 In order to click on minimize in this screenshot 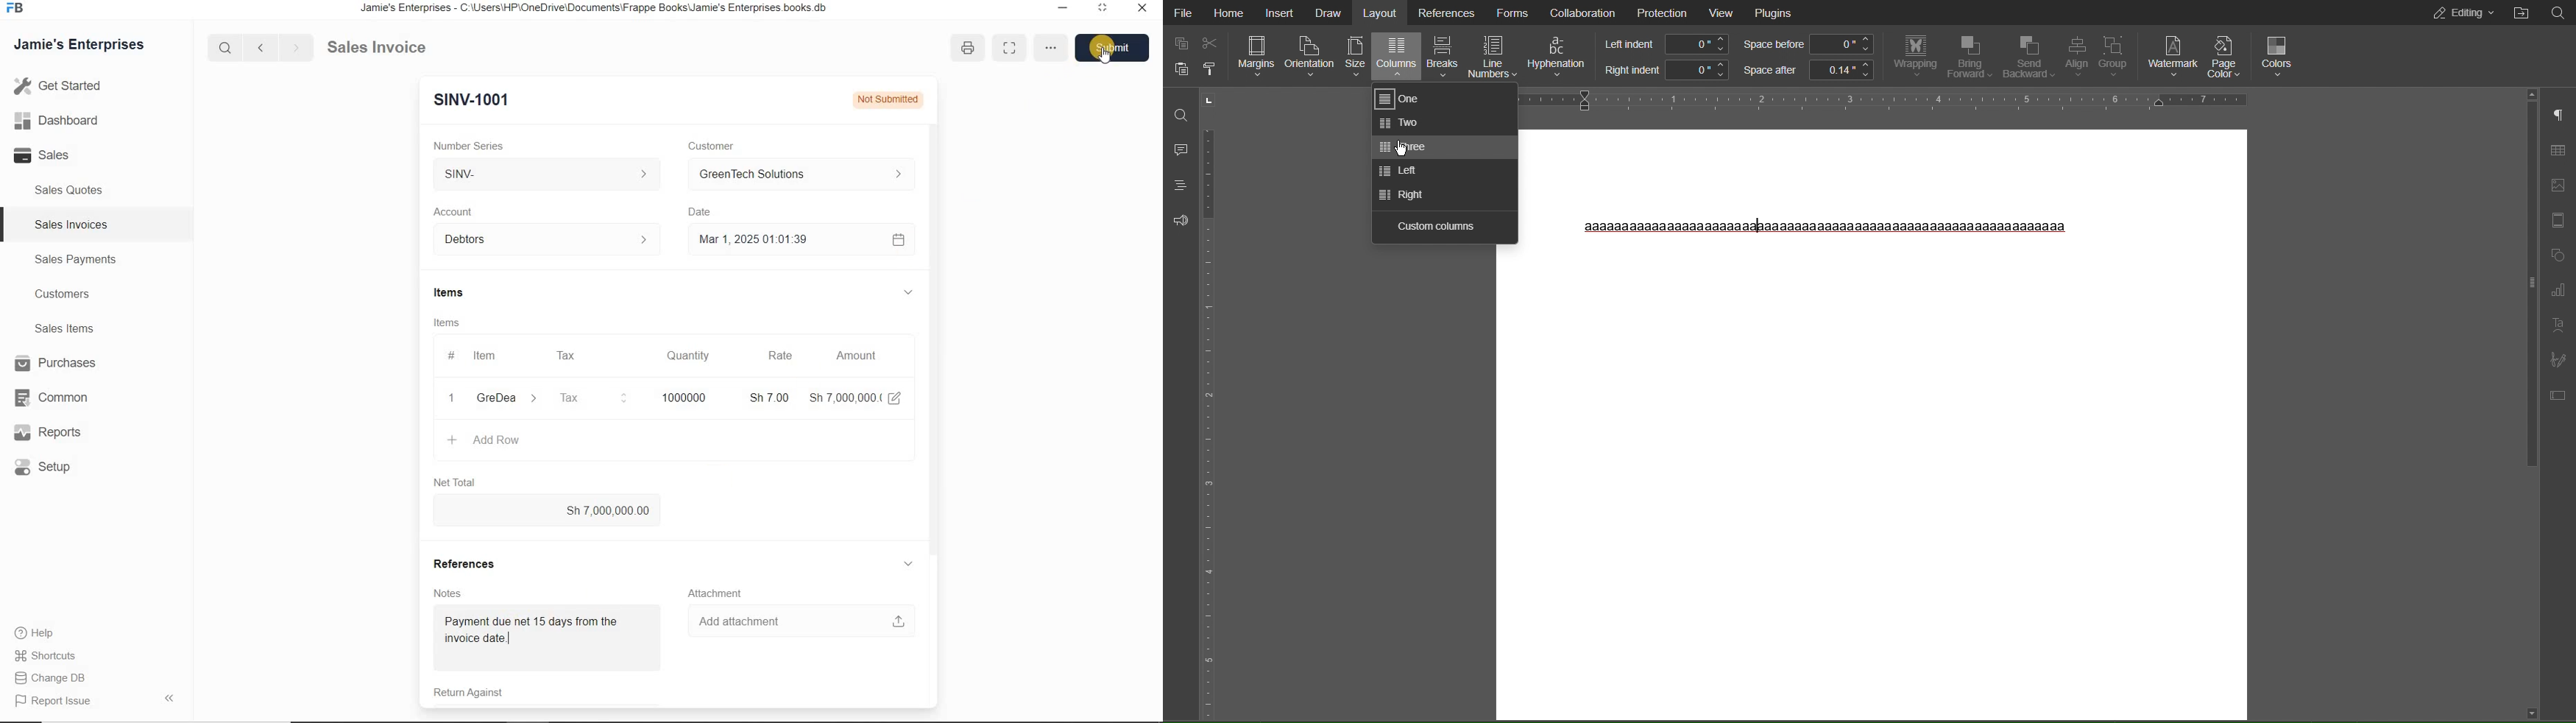, I will do `click(1102, 10)`.